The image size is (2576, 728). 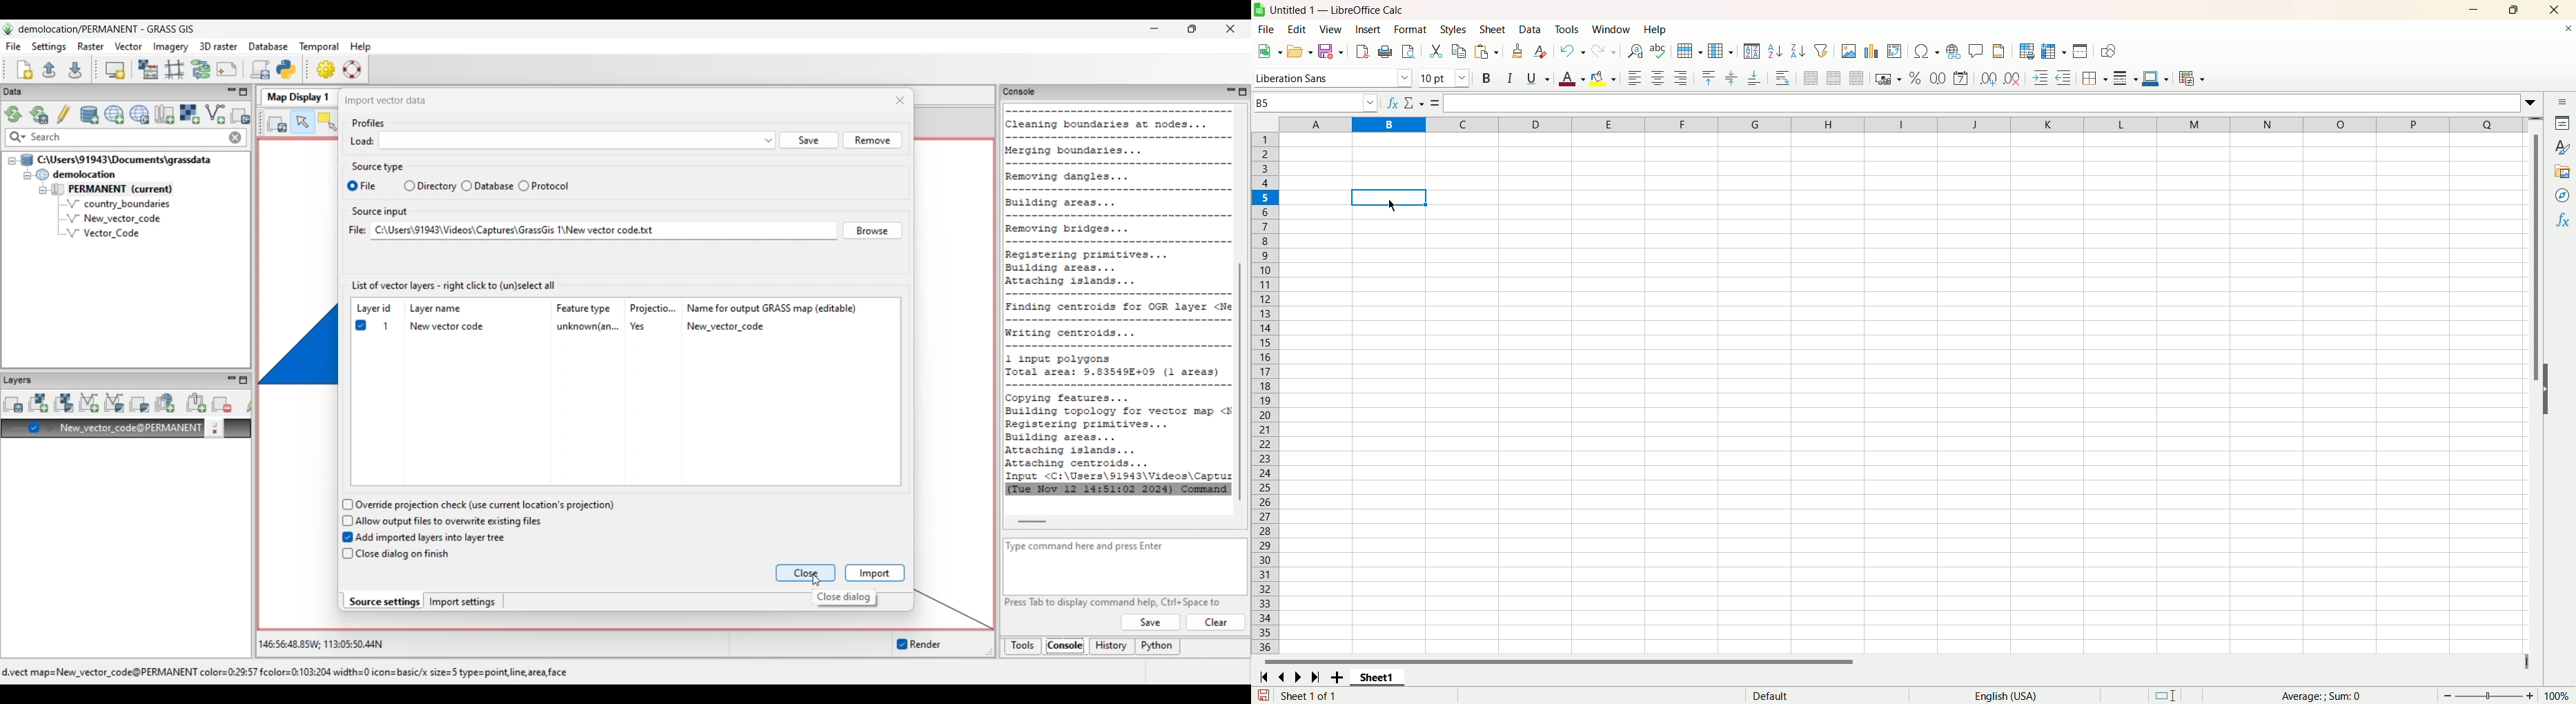 I want to click on row selected, so click(x=1264, y=198).